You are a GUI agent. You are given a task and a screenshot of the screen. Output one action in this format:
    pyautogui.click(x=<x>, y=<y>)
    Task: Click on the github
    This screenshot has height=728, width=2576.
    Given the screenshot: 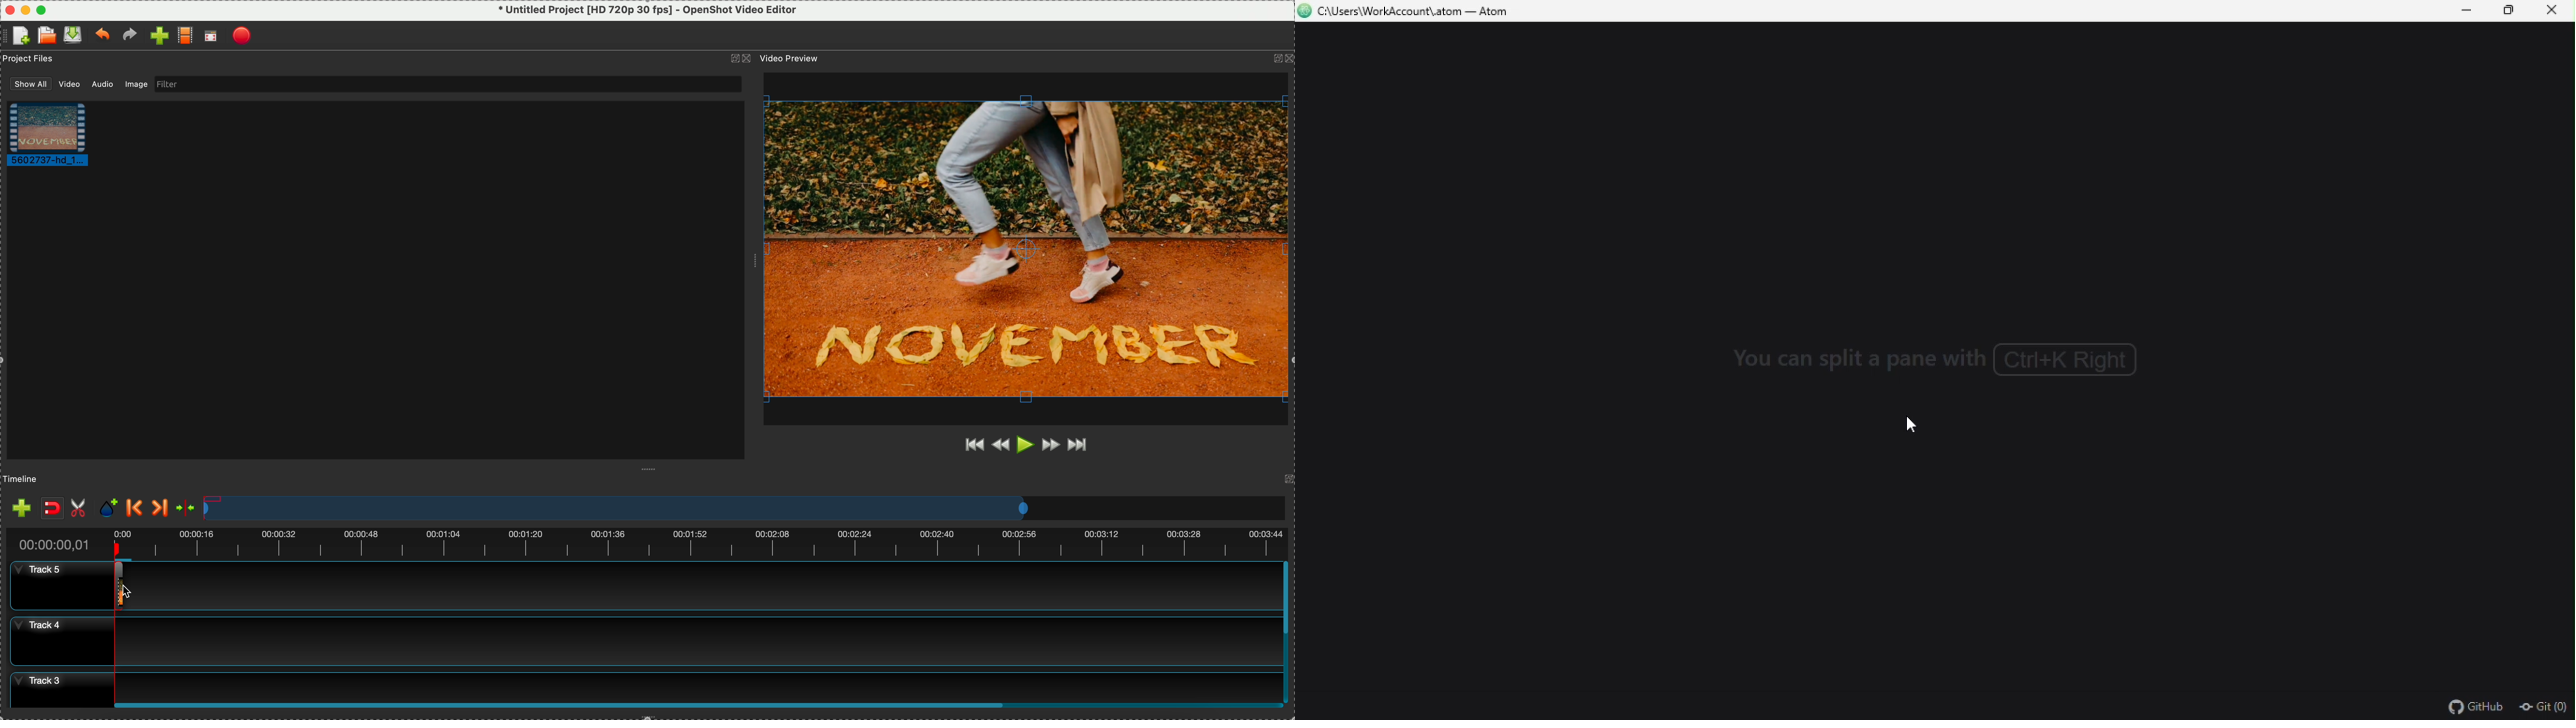 What is the action you would take?
    pyautogui.click(x=2475, y=705)
    